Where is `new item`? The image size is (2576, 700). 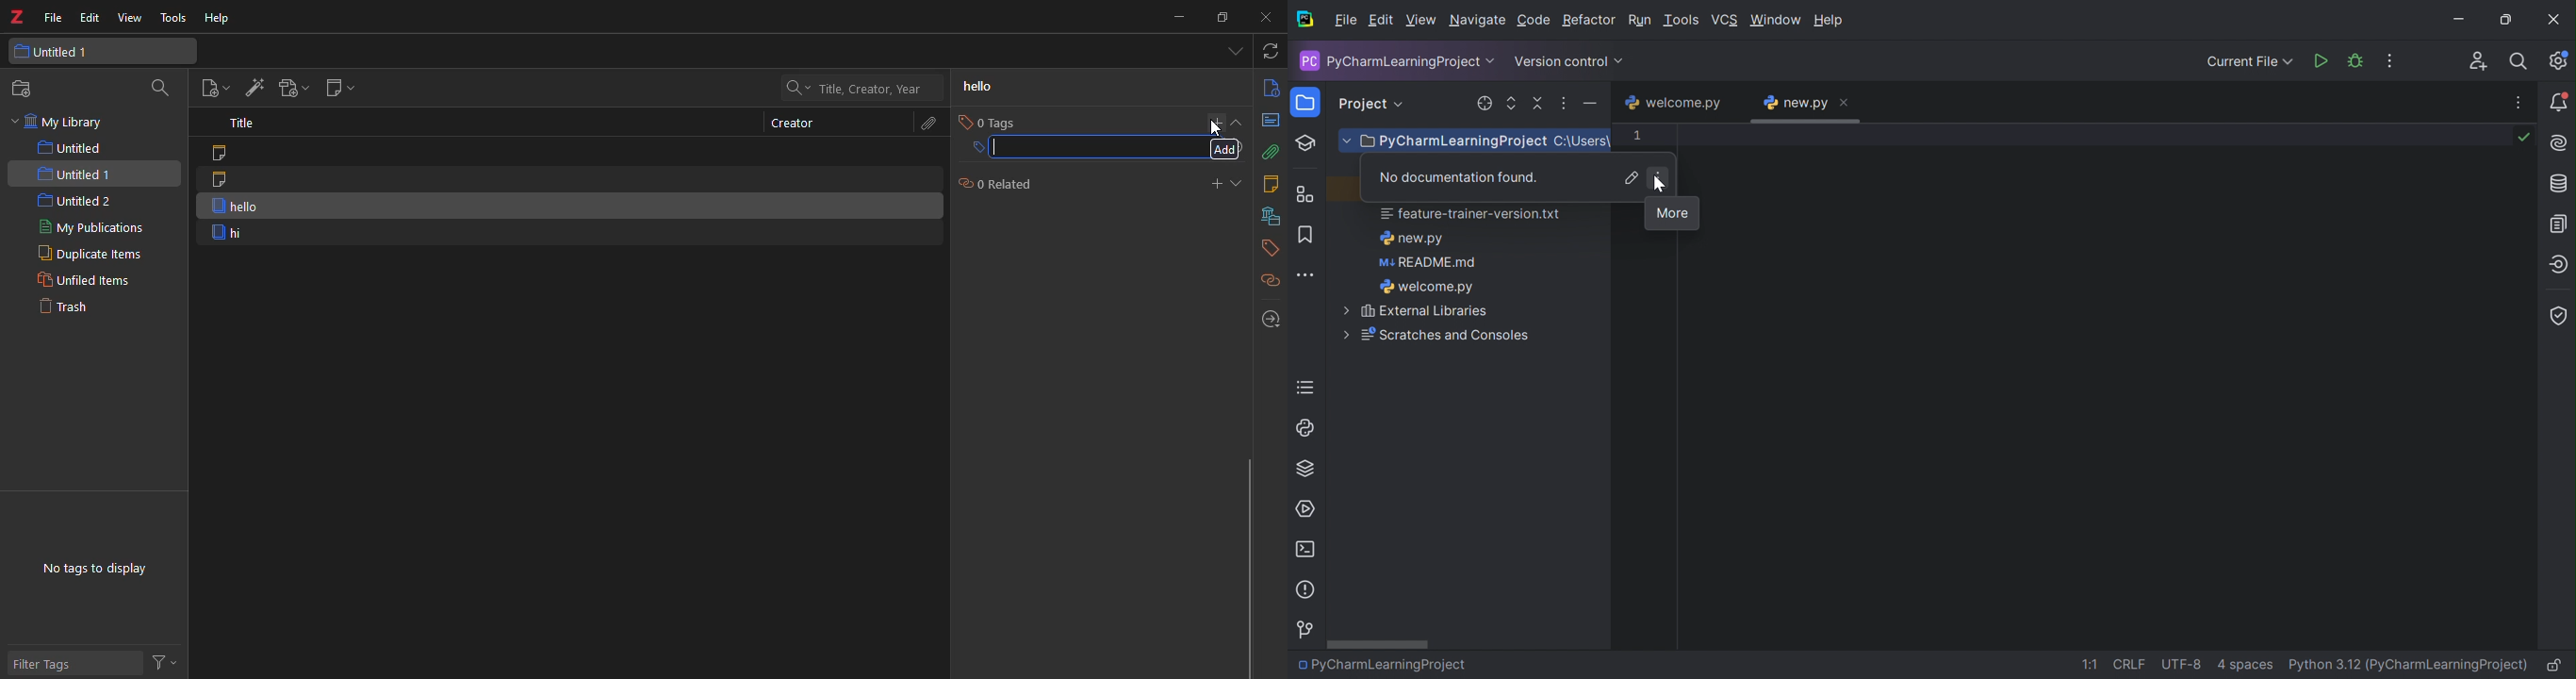
new item is located at coordinates (216, 87).